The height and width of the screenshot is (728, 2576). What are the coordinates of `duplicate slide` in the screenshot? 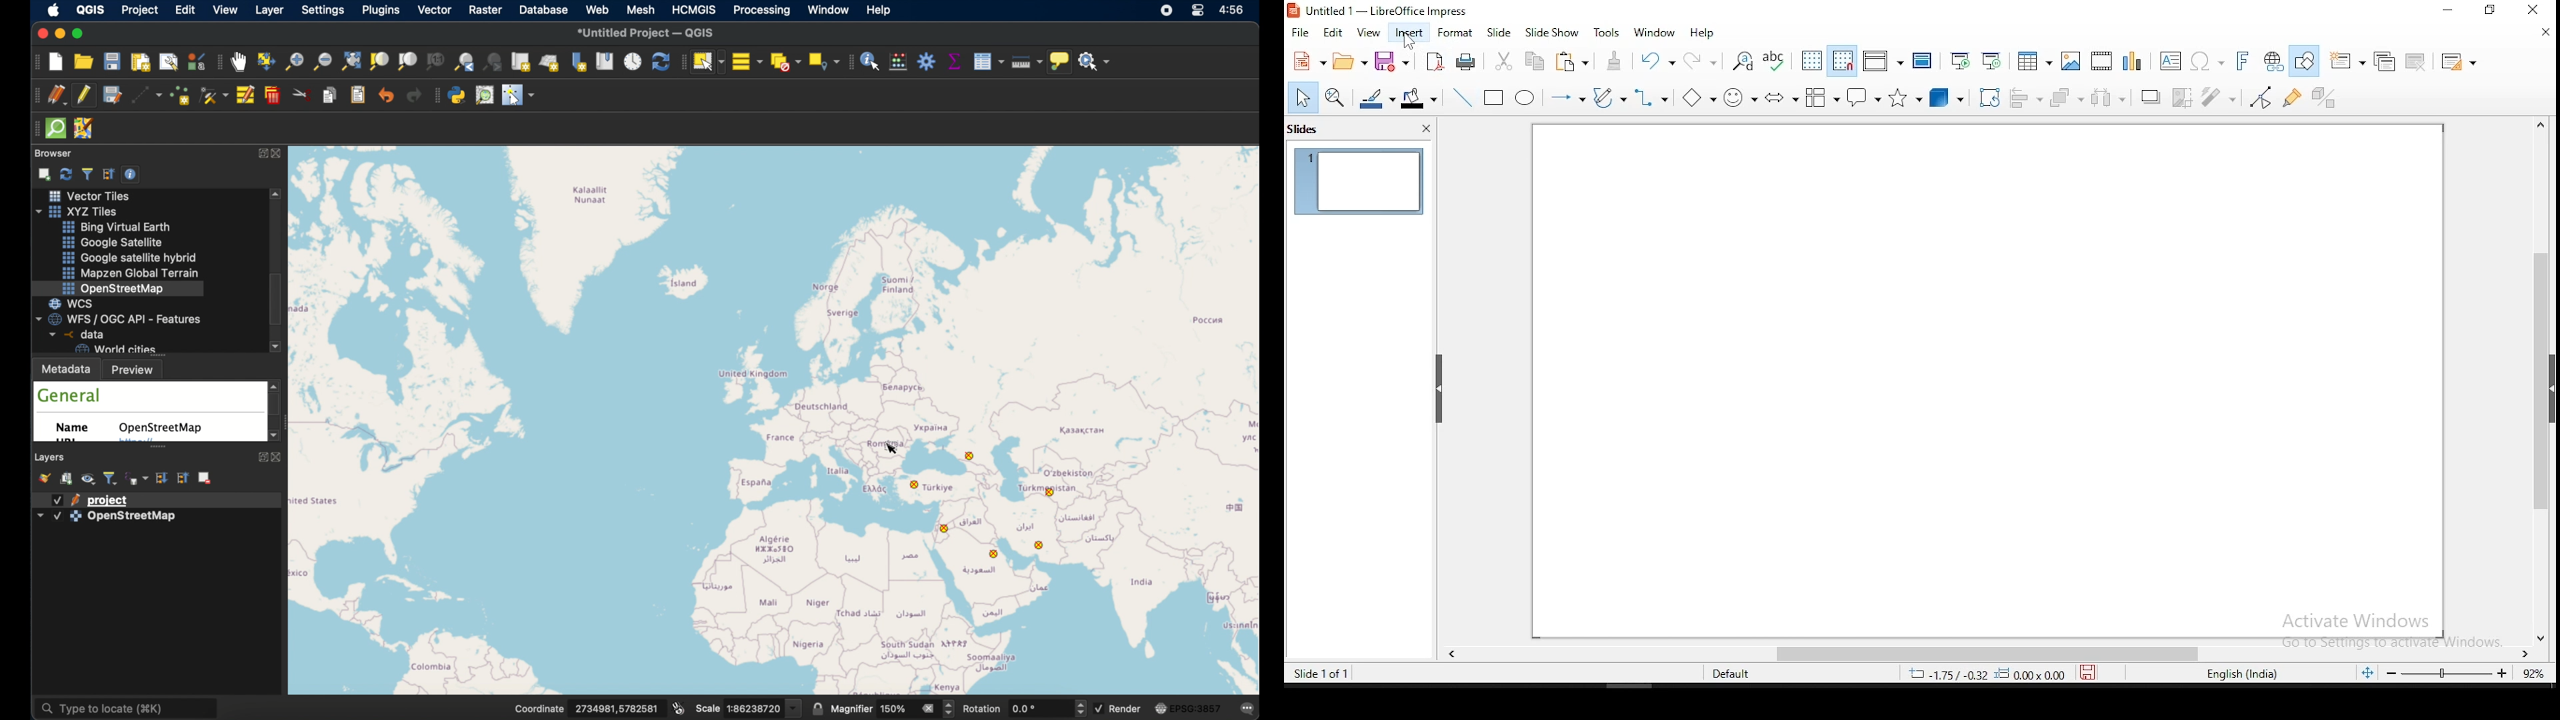 It's located at (2383, 61).